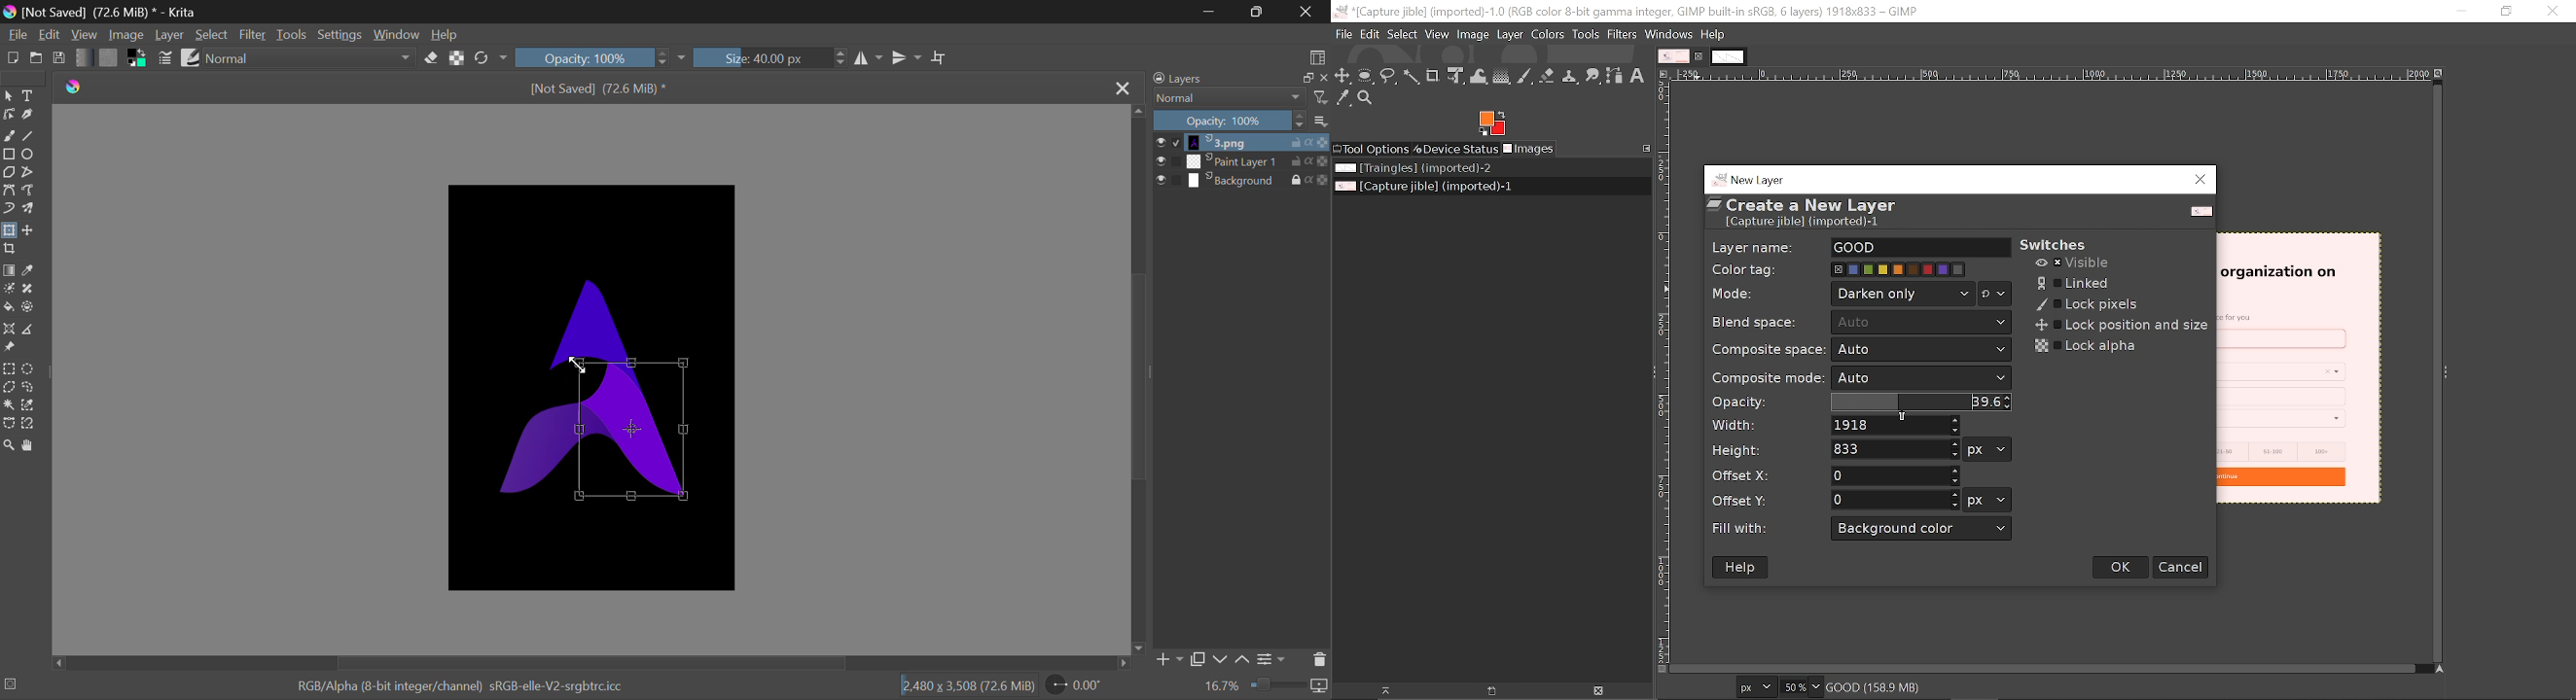 The height and width of the screenshot is (700, 2576). Describe the element at coordinates (9, 134) in the screenshot. I see `Freehand` at that location.